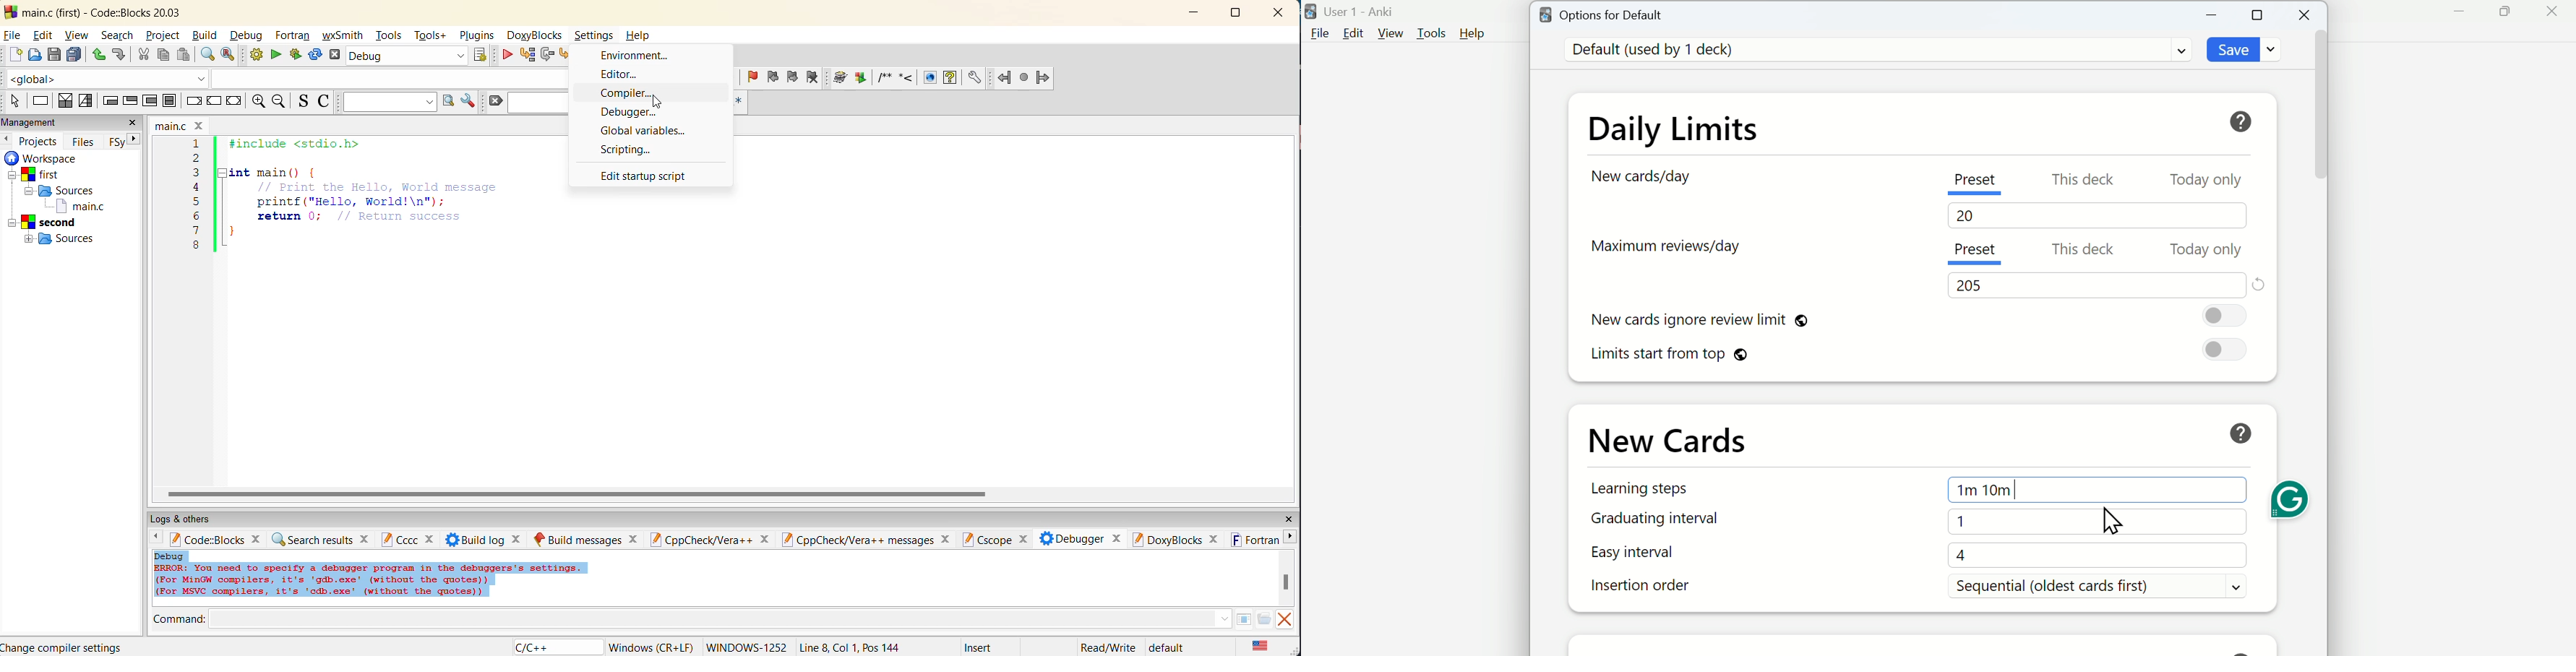 This screenshot has width=2576, height=672. I want to click on Sequential (oldest cards first), so click(2104, 587).